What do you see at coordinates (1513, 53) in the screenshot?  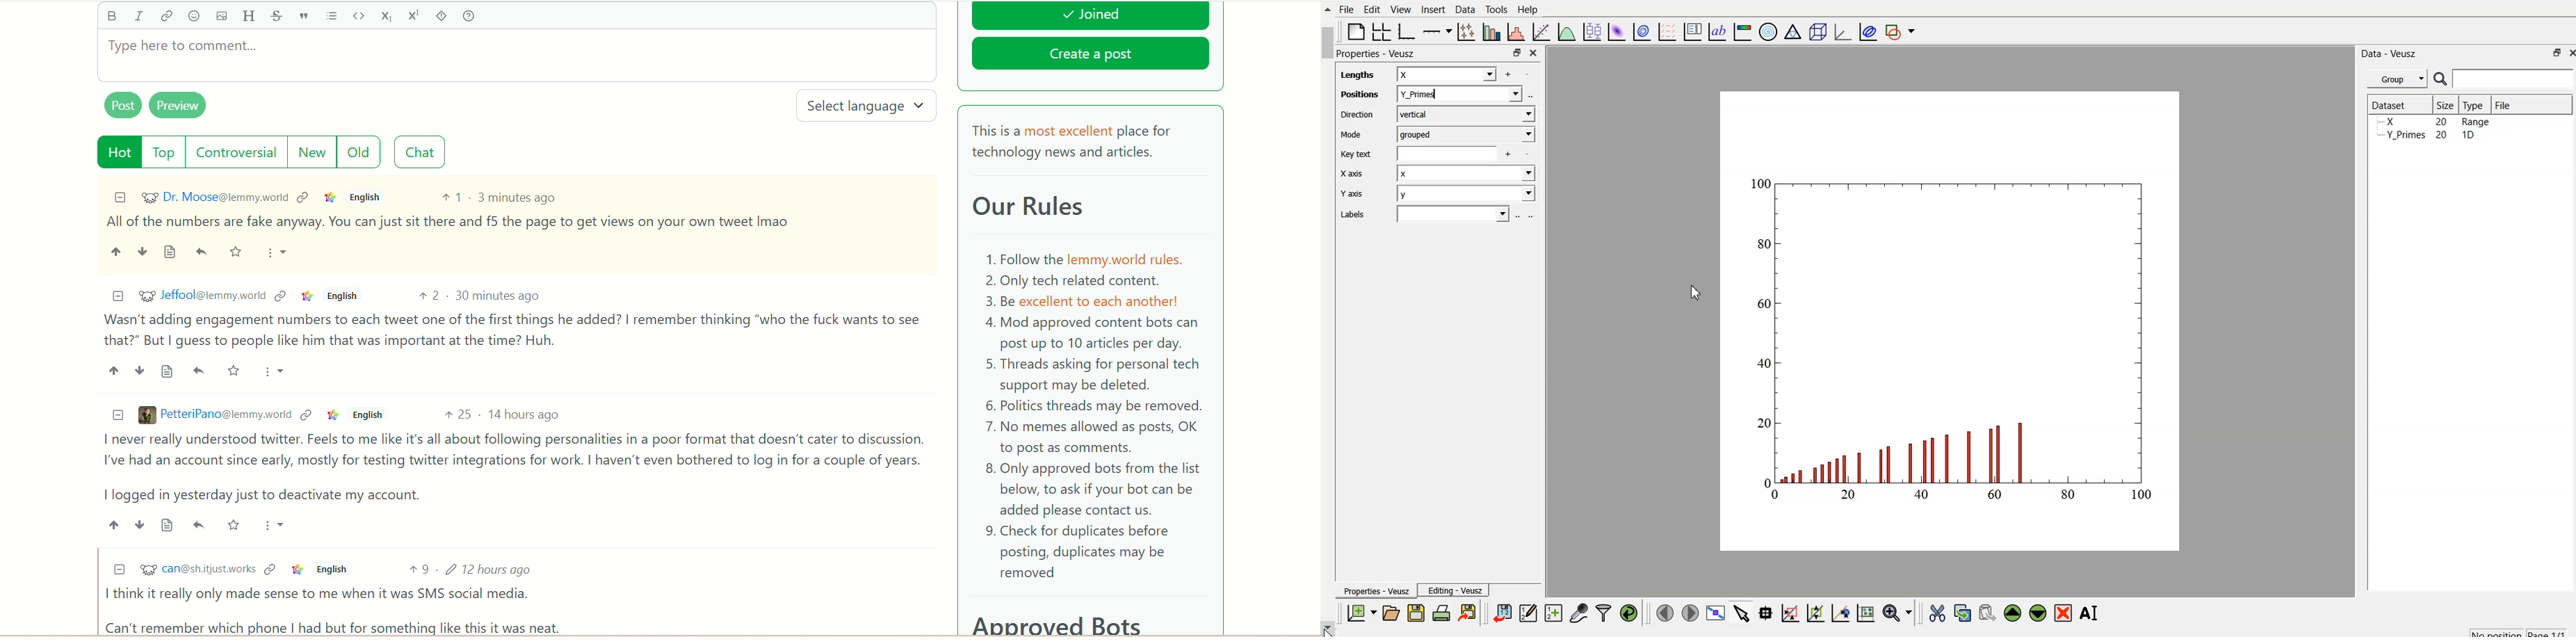 I see `maximize` at bounding box center [1513, 53].